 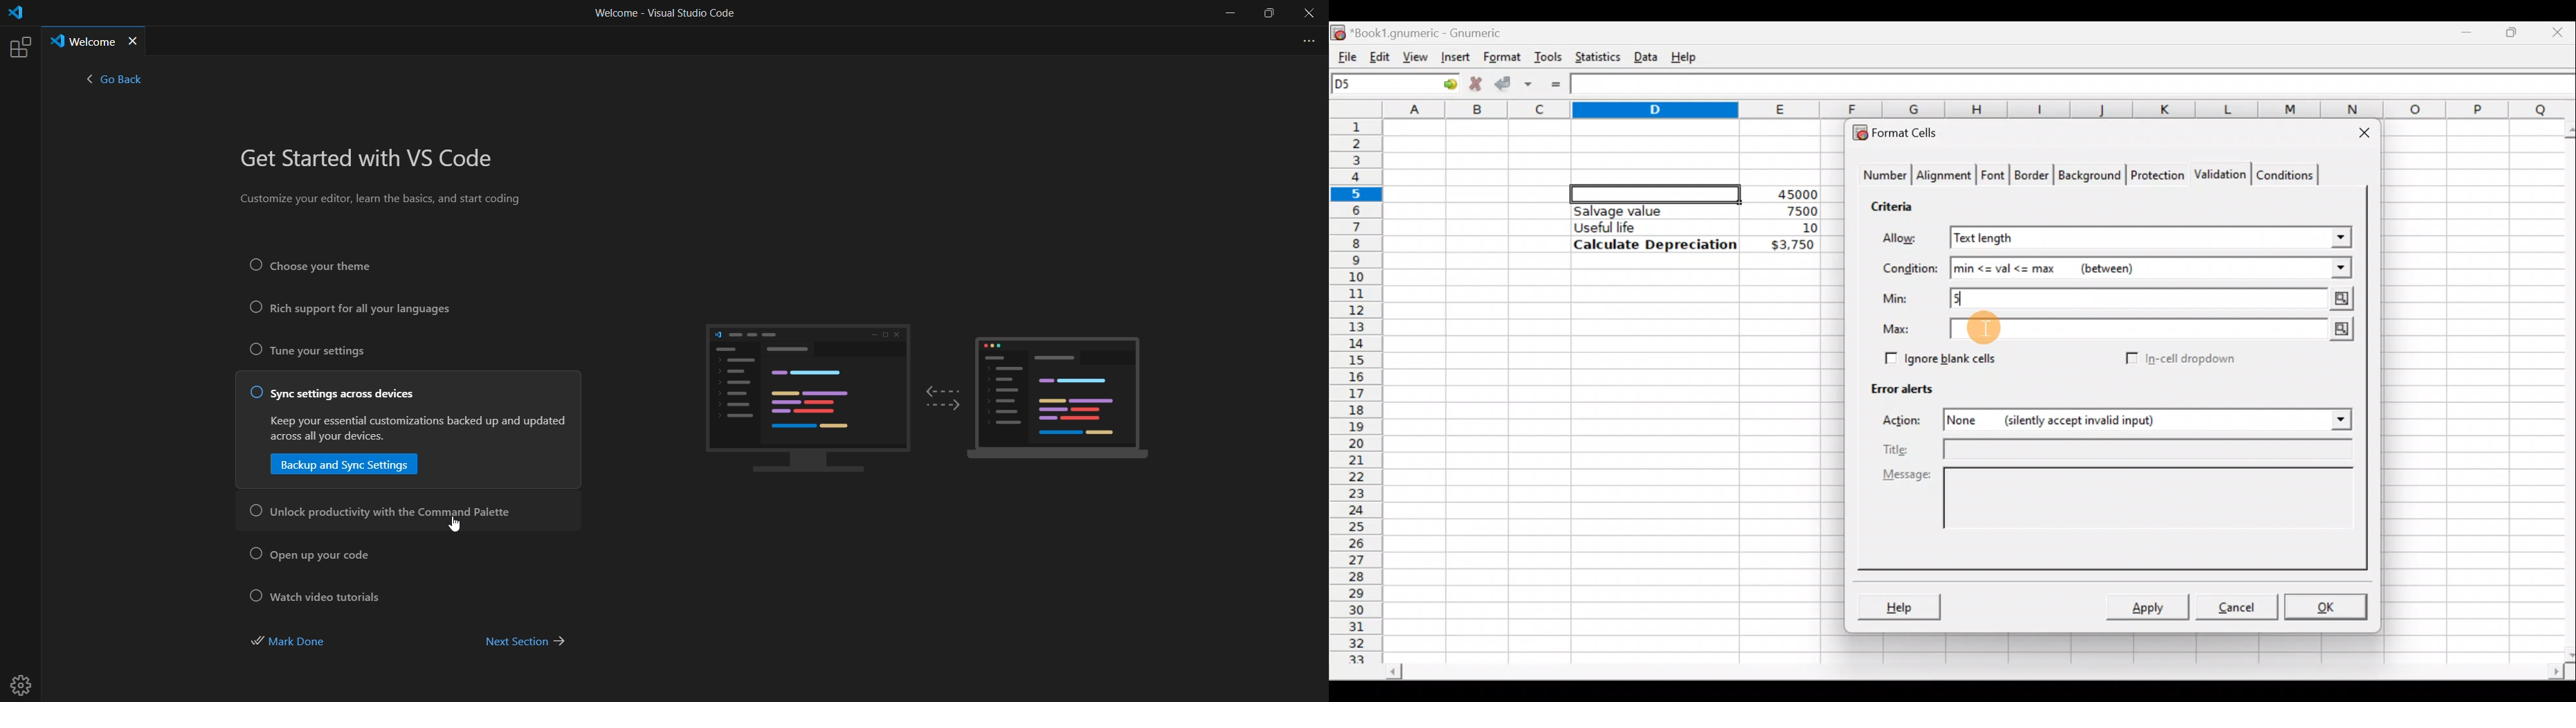 What do you see at coordinates (792, 404) in the screenshot?
I see `sample display PC` at bounding box center [792, 404].